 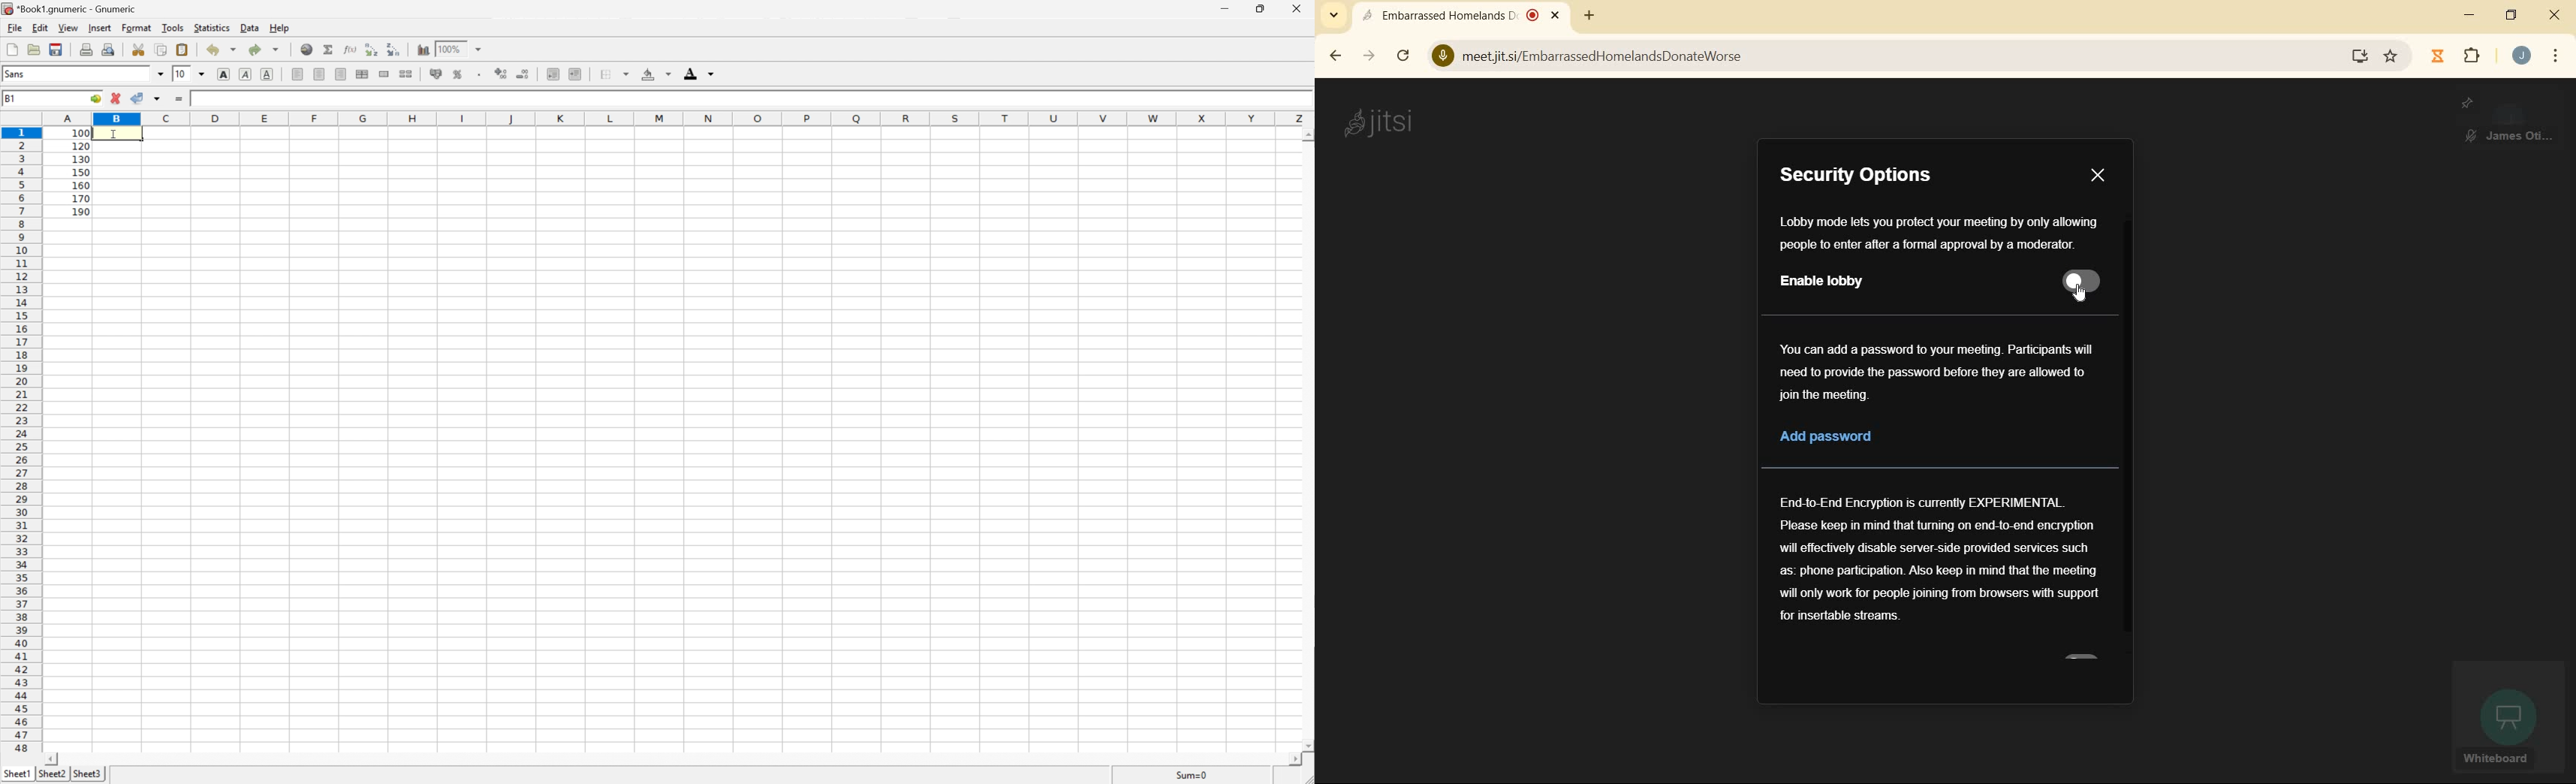 I want to click on 120, so click(x=82, y=145).